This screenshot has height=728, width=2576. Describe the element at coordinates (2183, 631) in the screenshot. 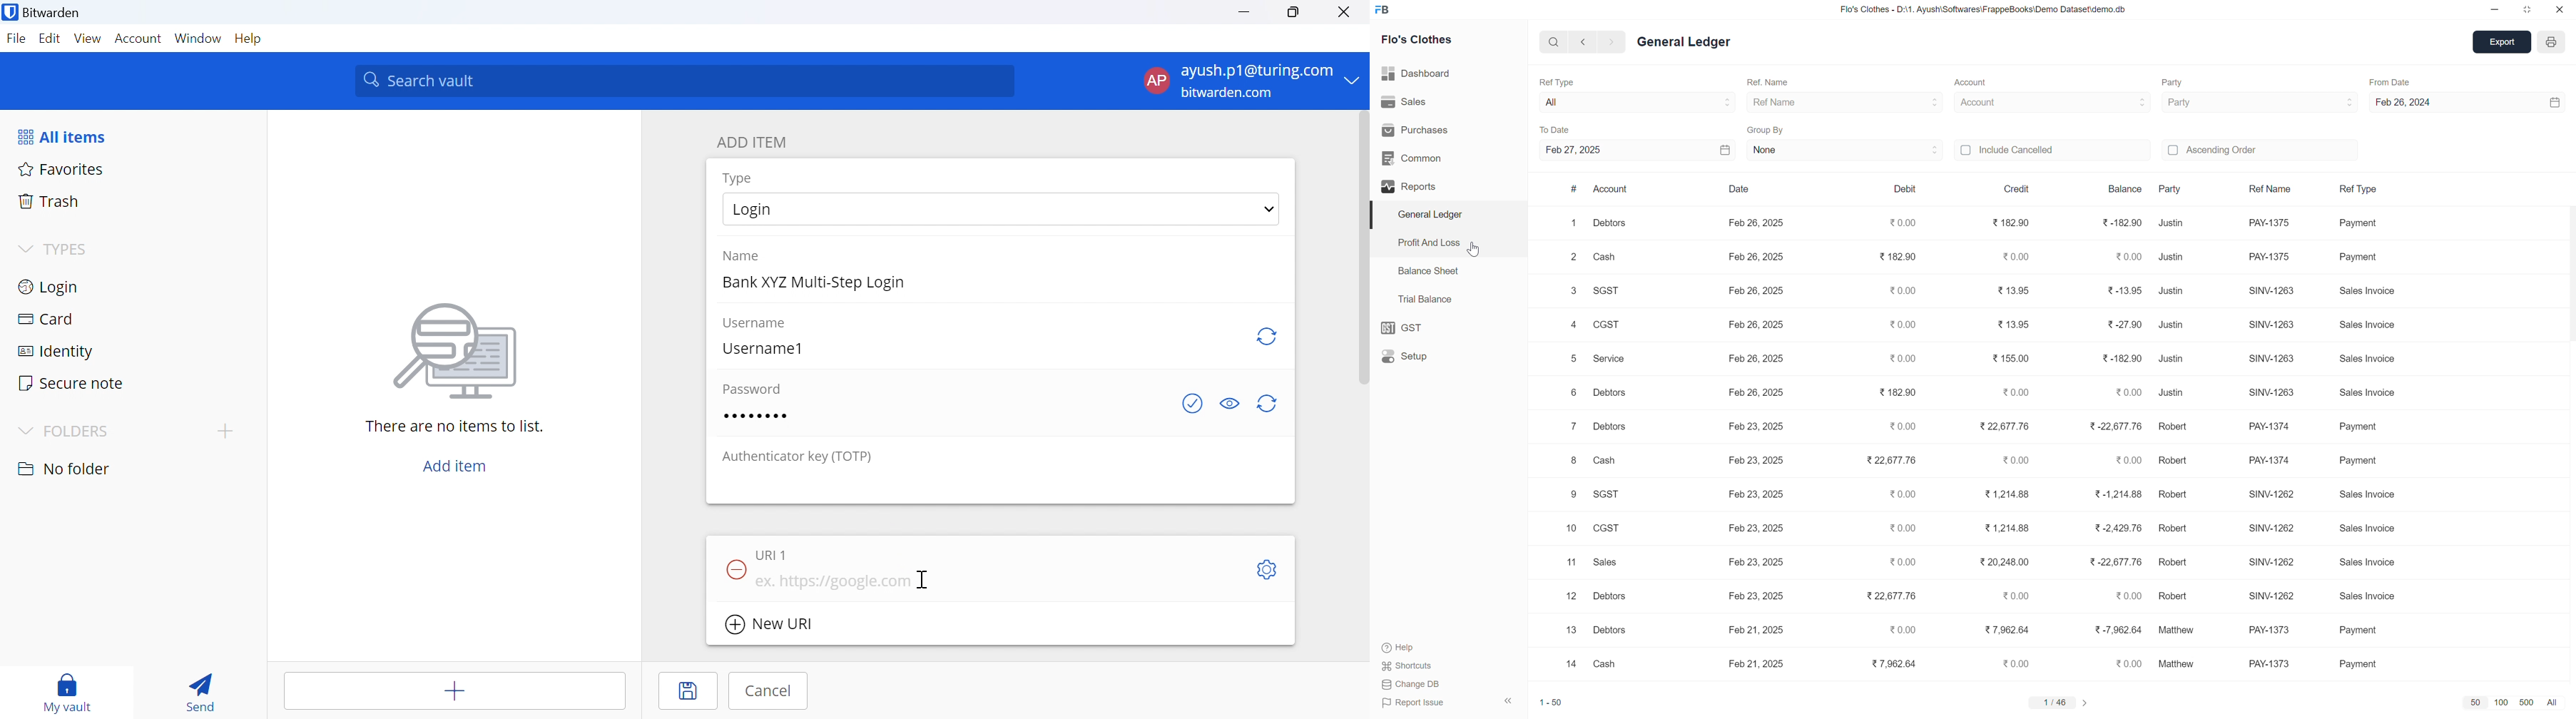

I see `Matthew` at that location.